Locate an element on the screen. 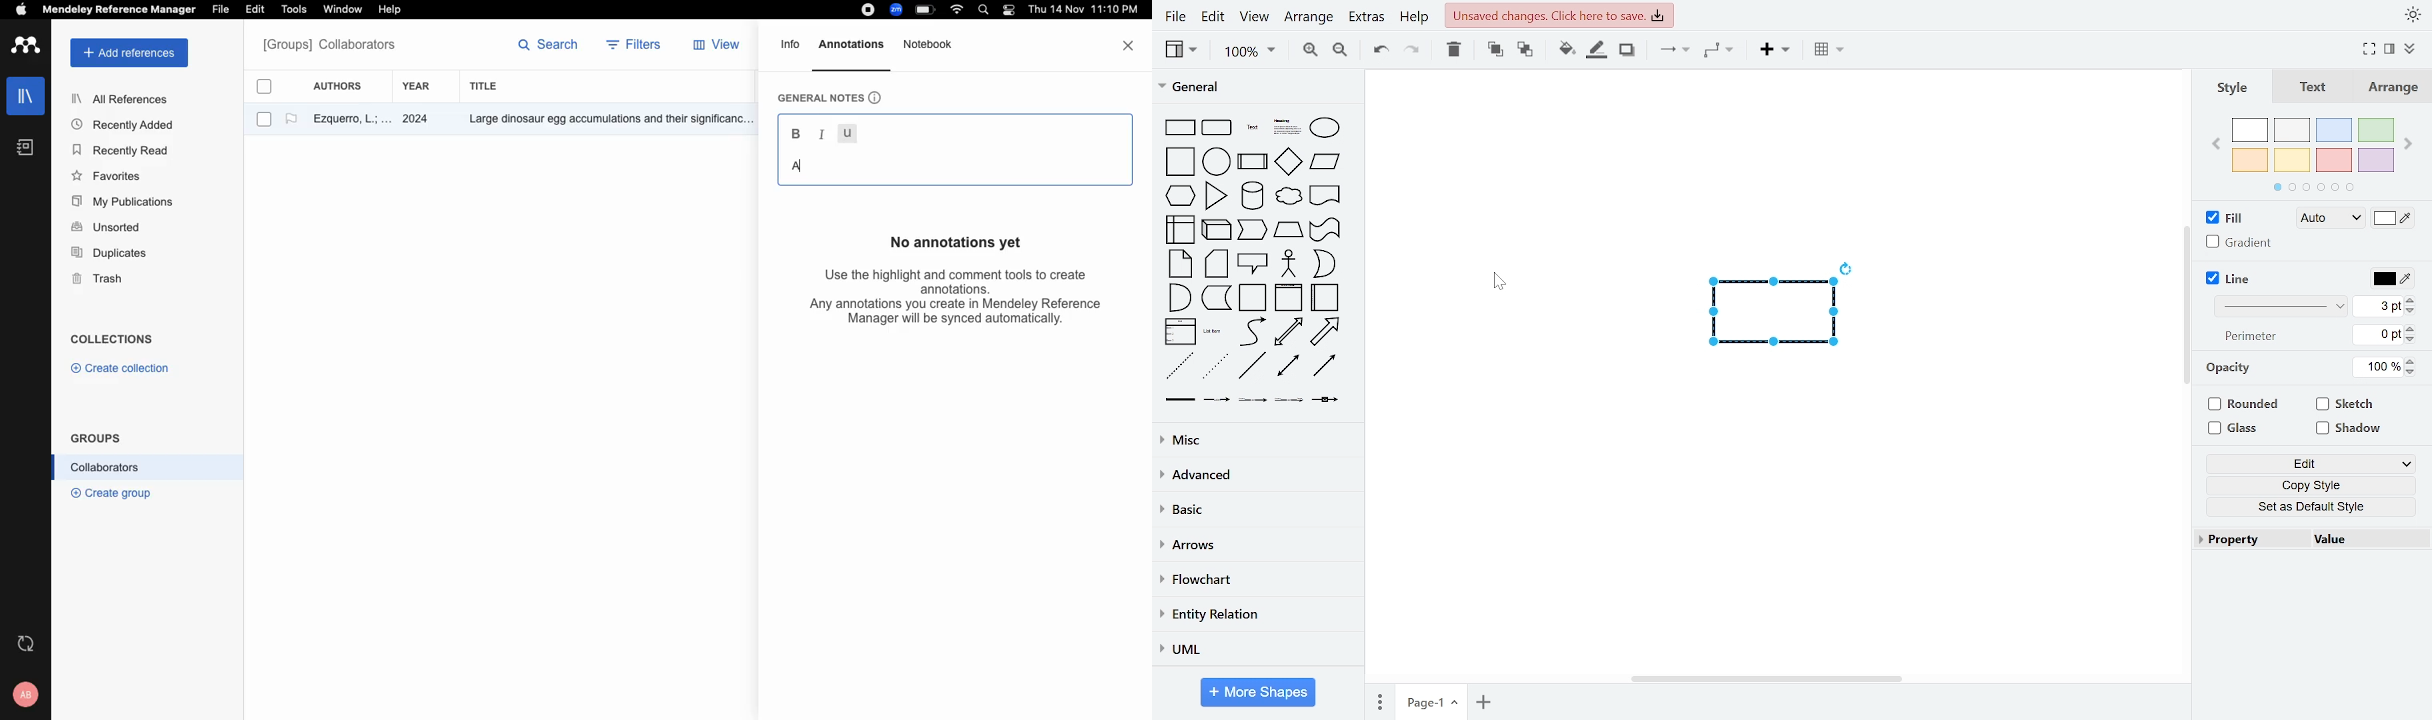 This screenshot has height=728, width=2436. full view is located at coordinates (2369, 50).